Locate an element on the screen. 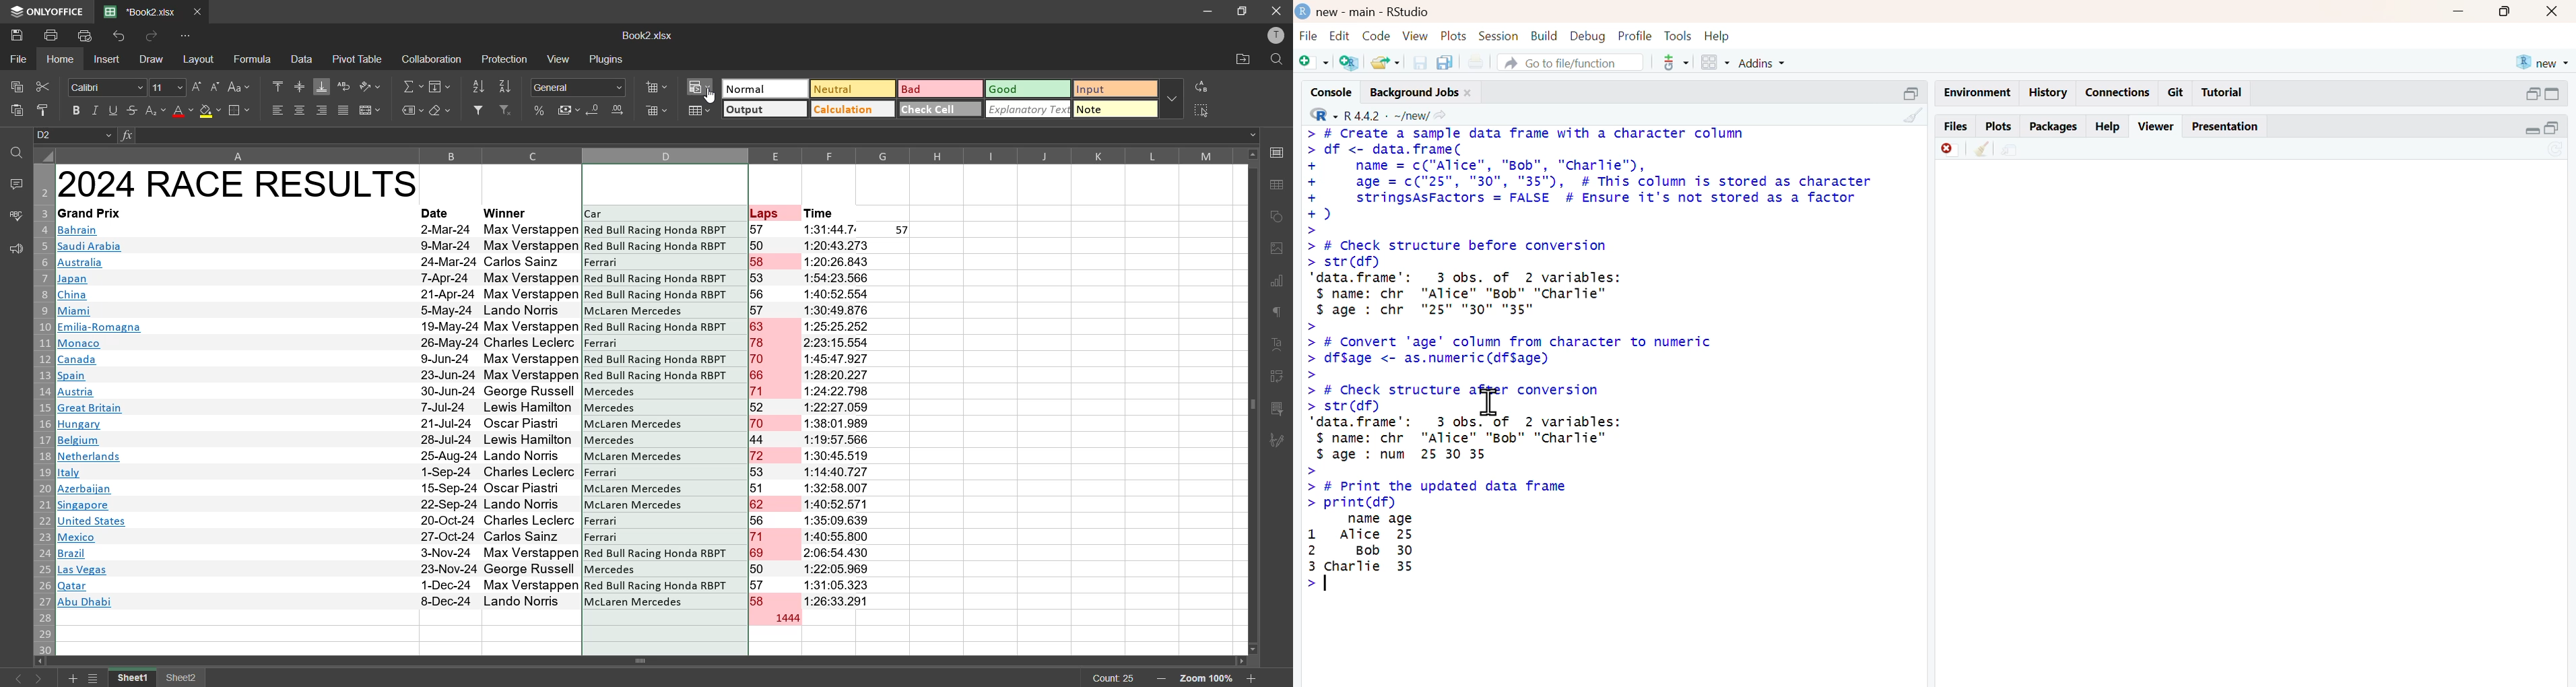 Image resolution: width=2576 pixels, height=700 pixels. Minimise is located at coordinates (2458, 10).